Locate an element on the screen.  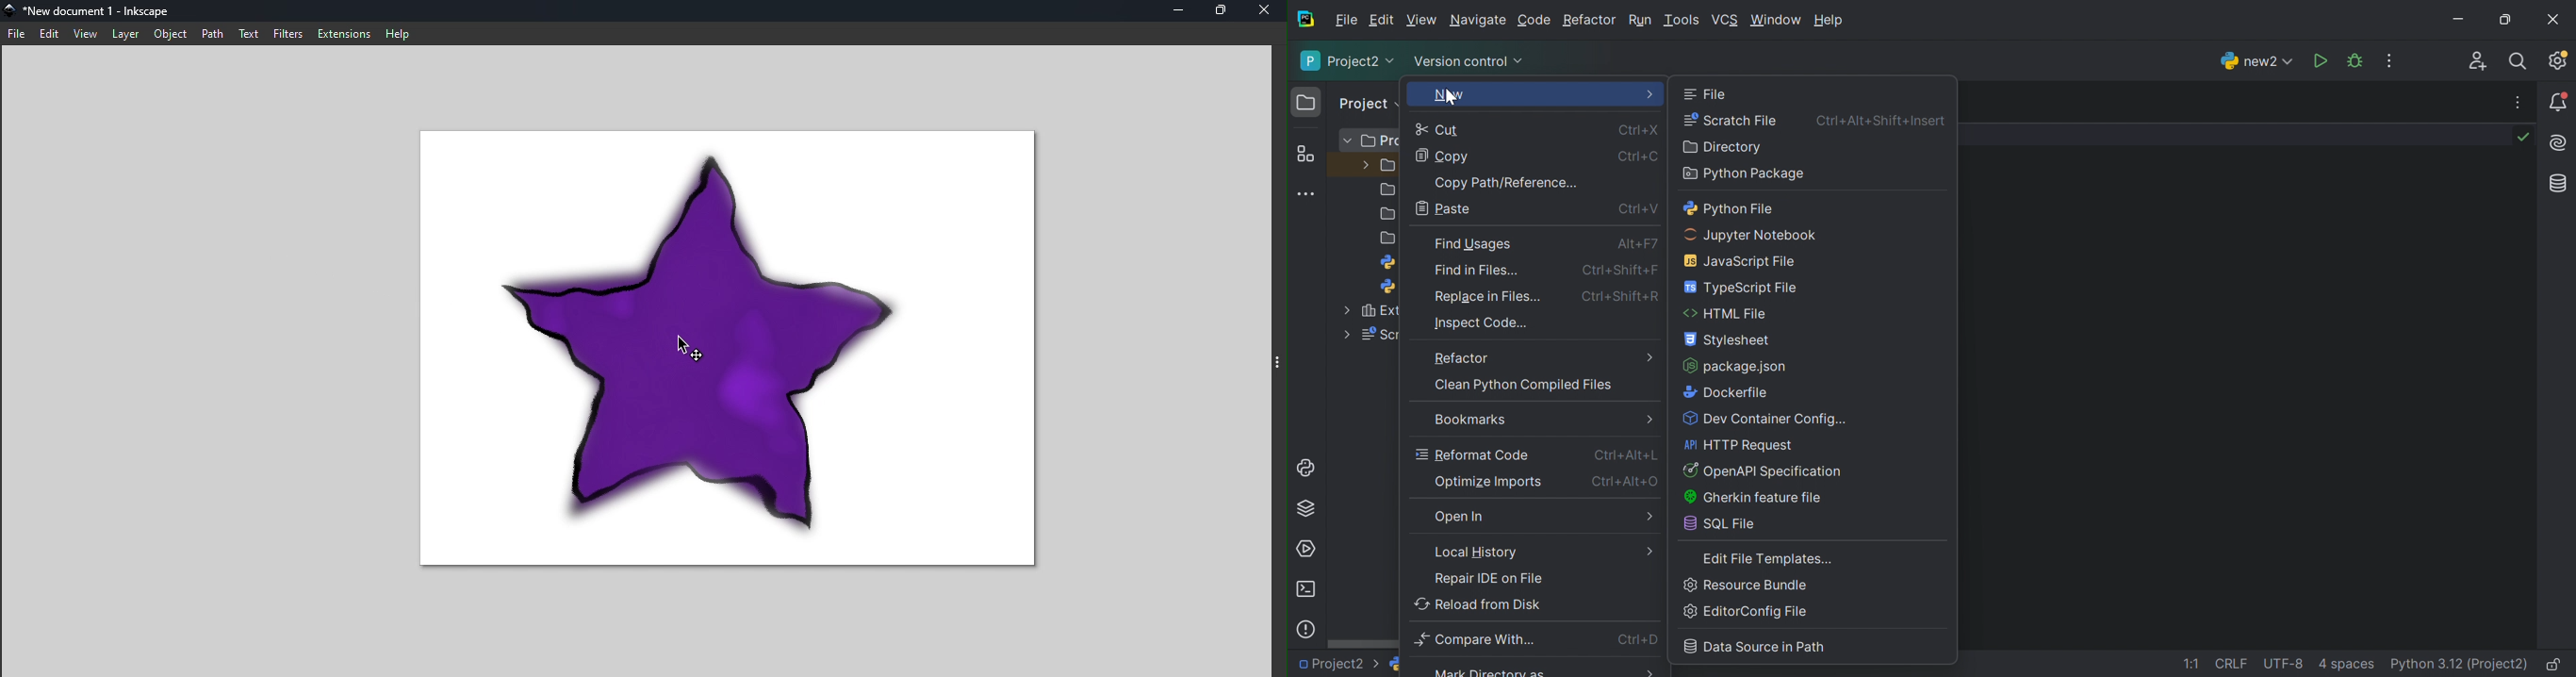
Services is located at coordinates (1307, 548).